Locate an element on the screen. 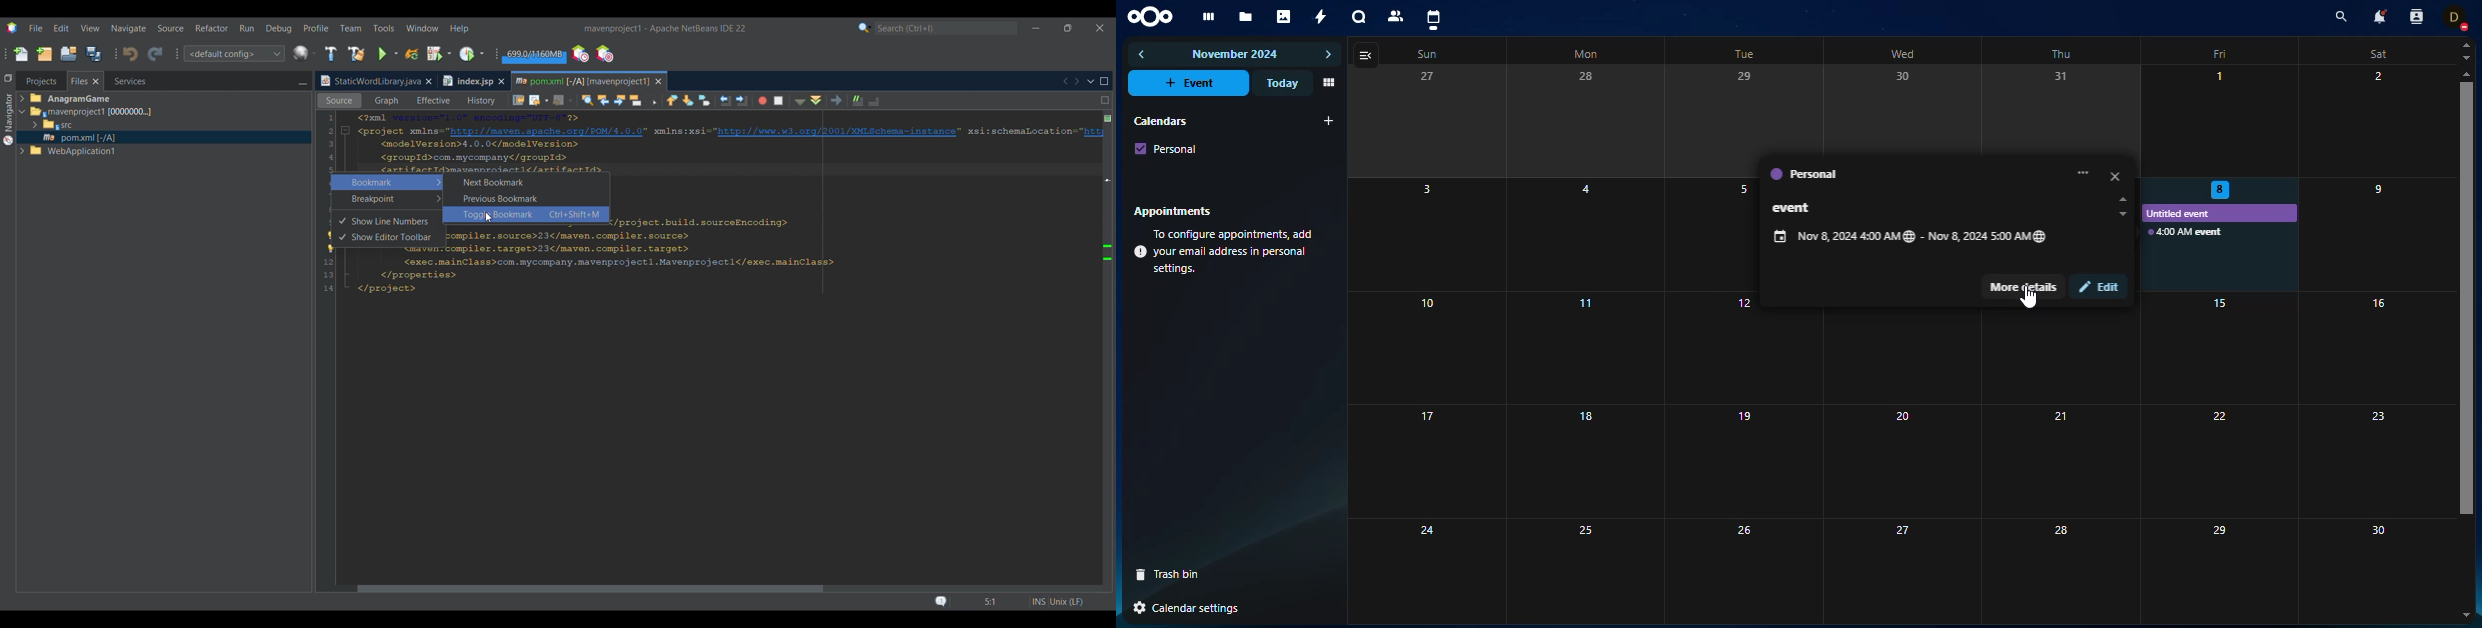 This screenshot has width=2492, height=644. settings is located at coordinates (1185, 607).